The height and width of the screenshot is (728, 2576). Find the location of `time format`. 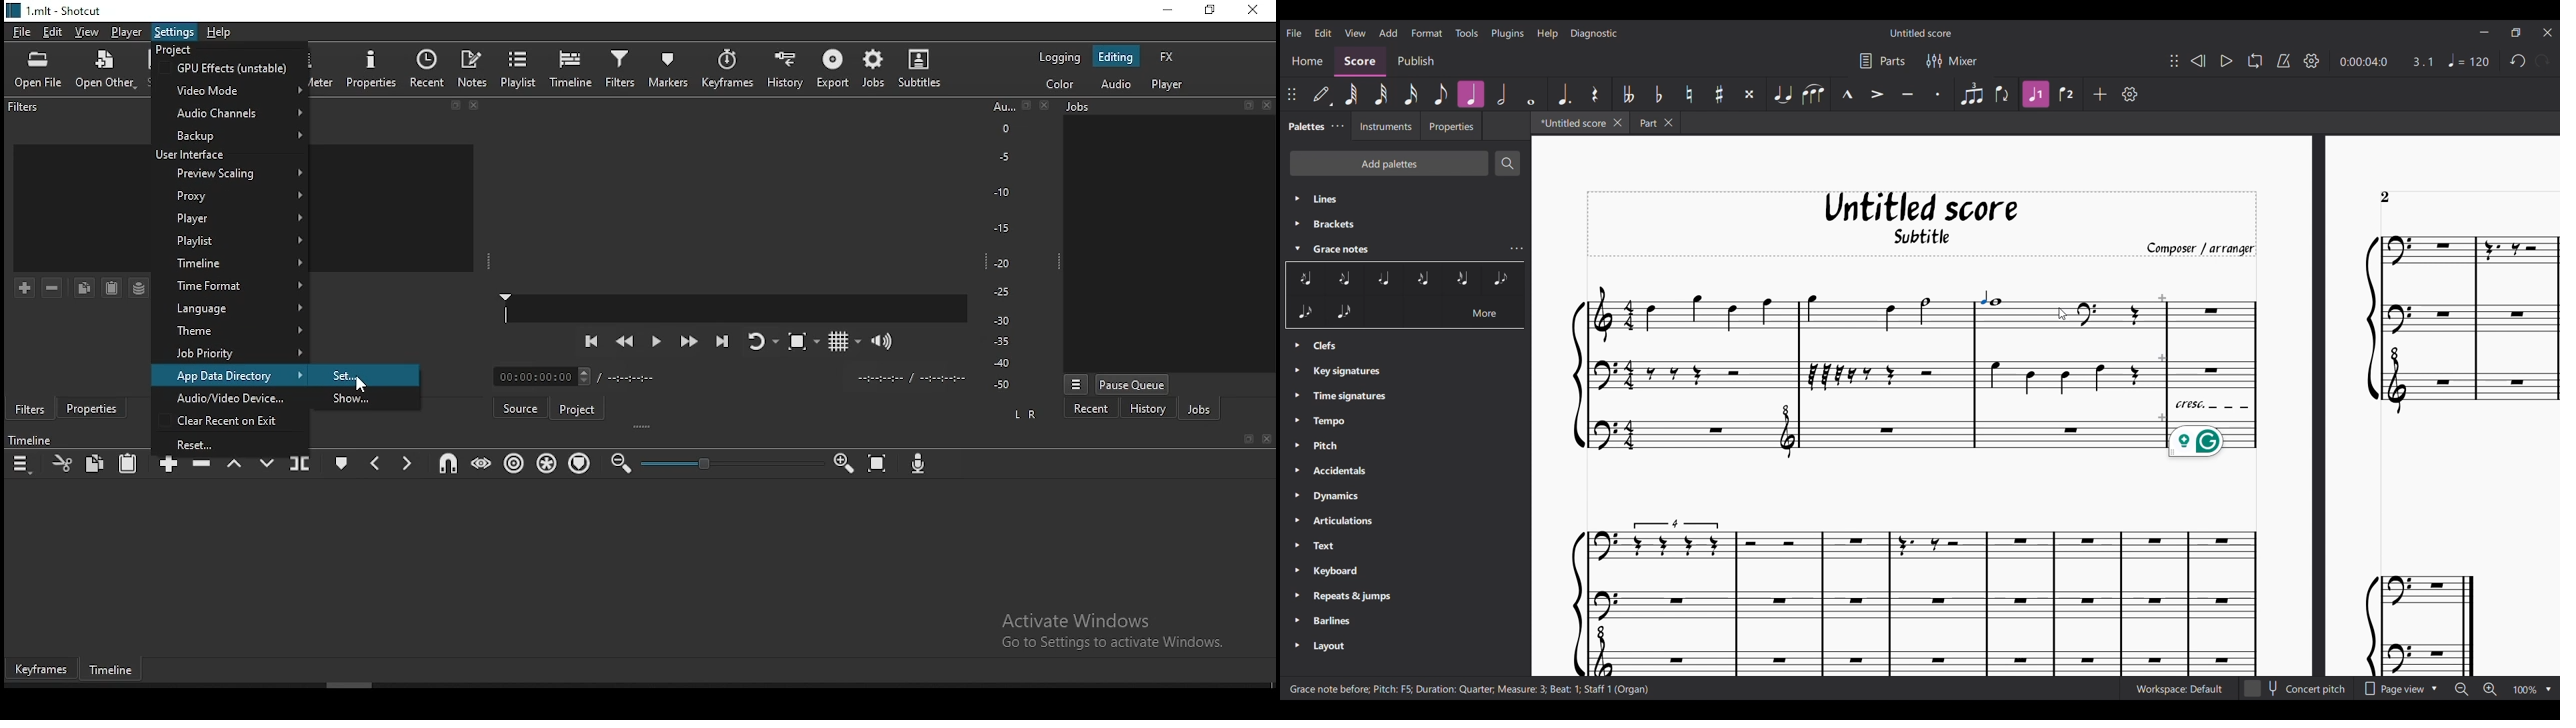

time format is located at coordinates (232, 267).